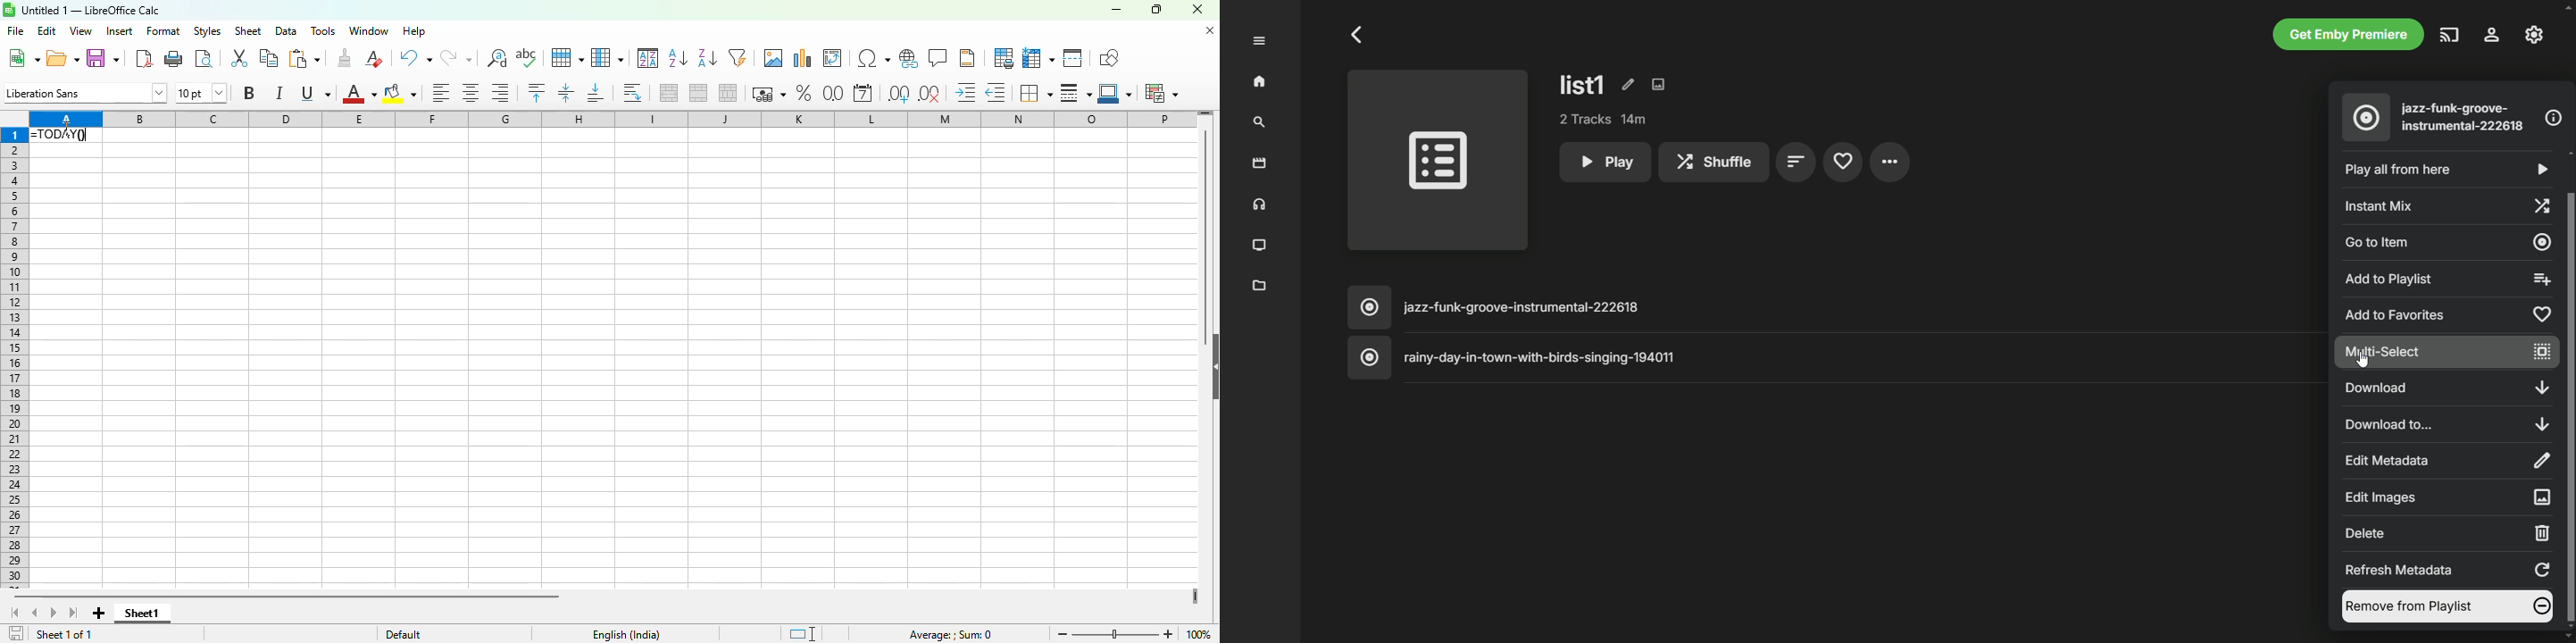  I want to click on edit metadata, so click(2445, 460).